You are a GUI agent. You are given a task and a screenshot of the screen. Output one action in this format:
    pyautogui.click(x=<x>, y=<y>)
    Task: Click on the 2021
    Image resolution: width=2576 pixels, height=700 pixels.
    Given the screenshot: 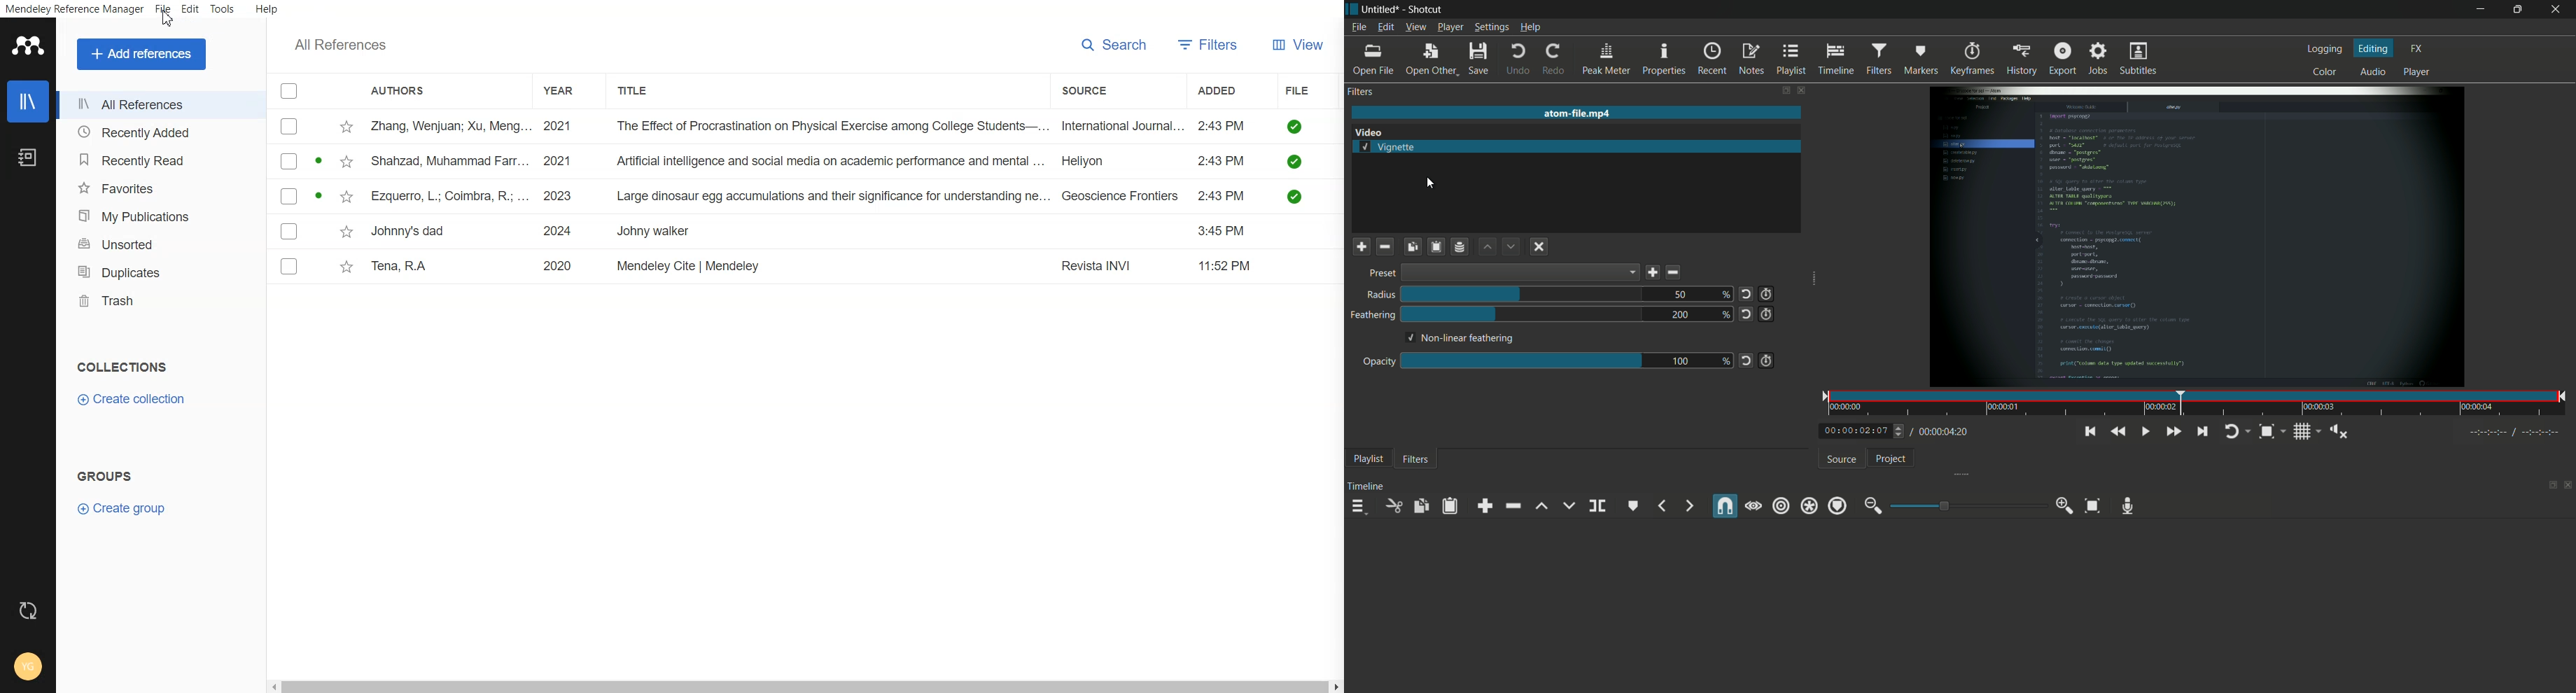 What is the action you would take?
    pyautogui.click(x=559, y=127)
    